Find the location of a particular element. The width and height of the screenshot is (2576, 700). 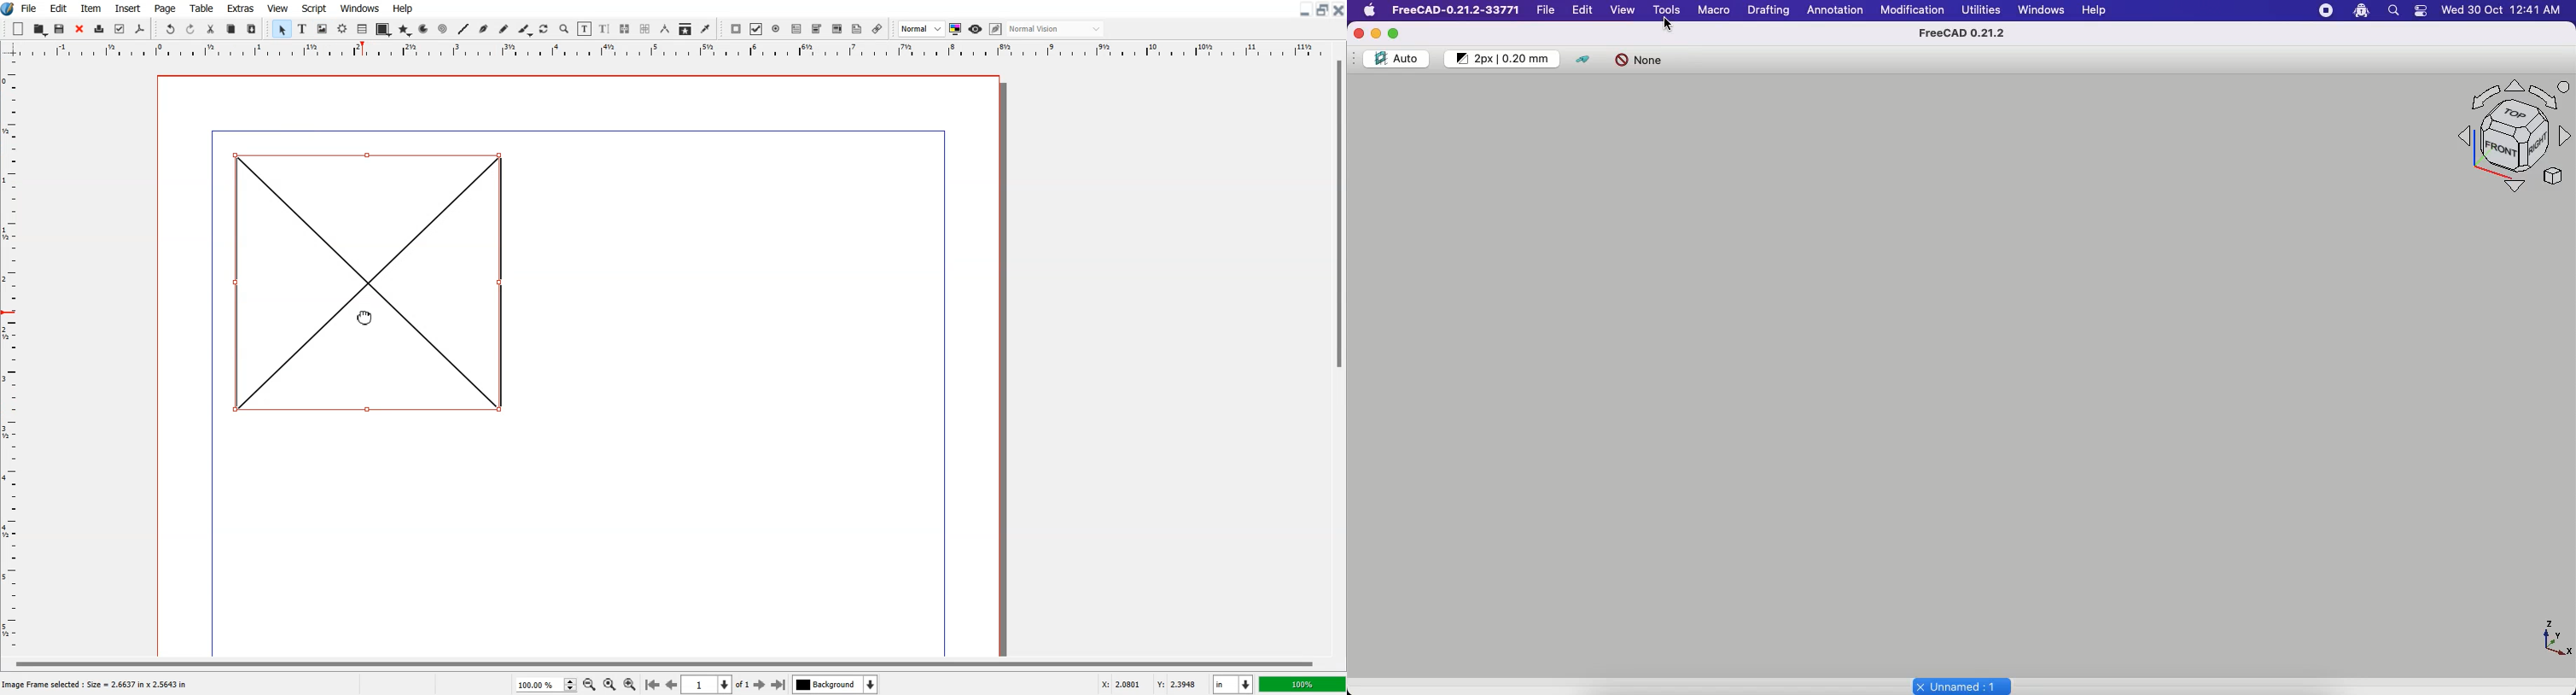

Copy Item Properties is located at coordinates (685, 29).